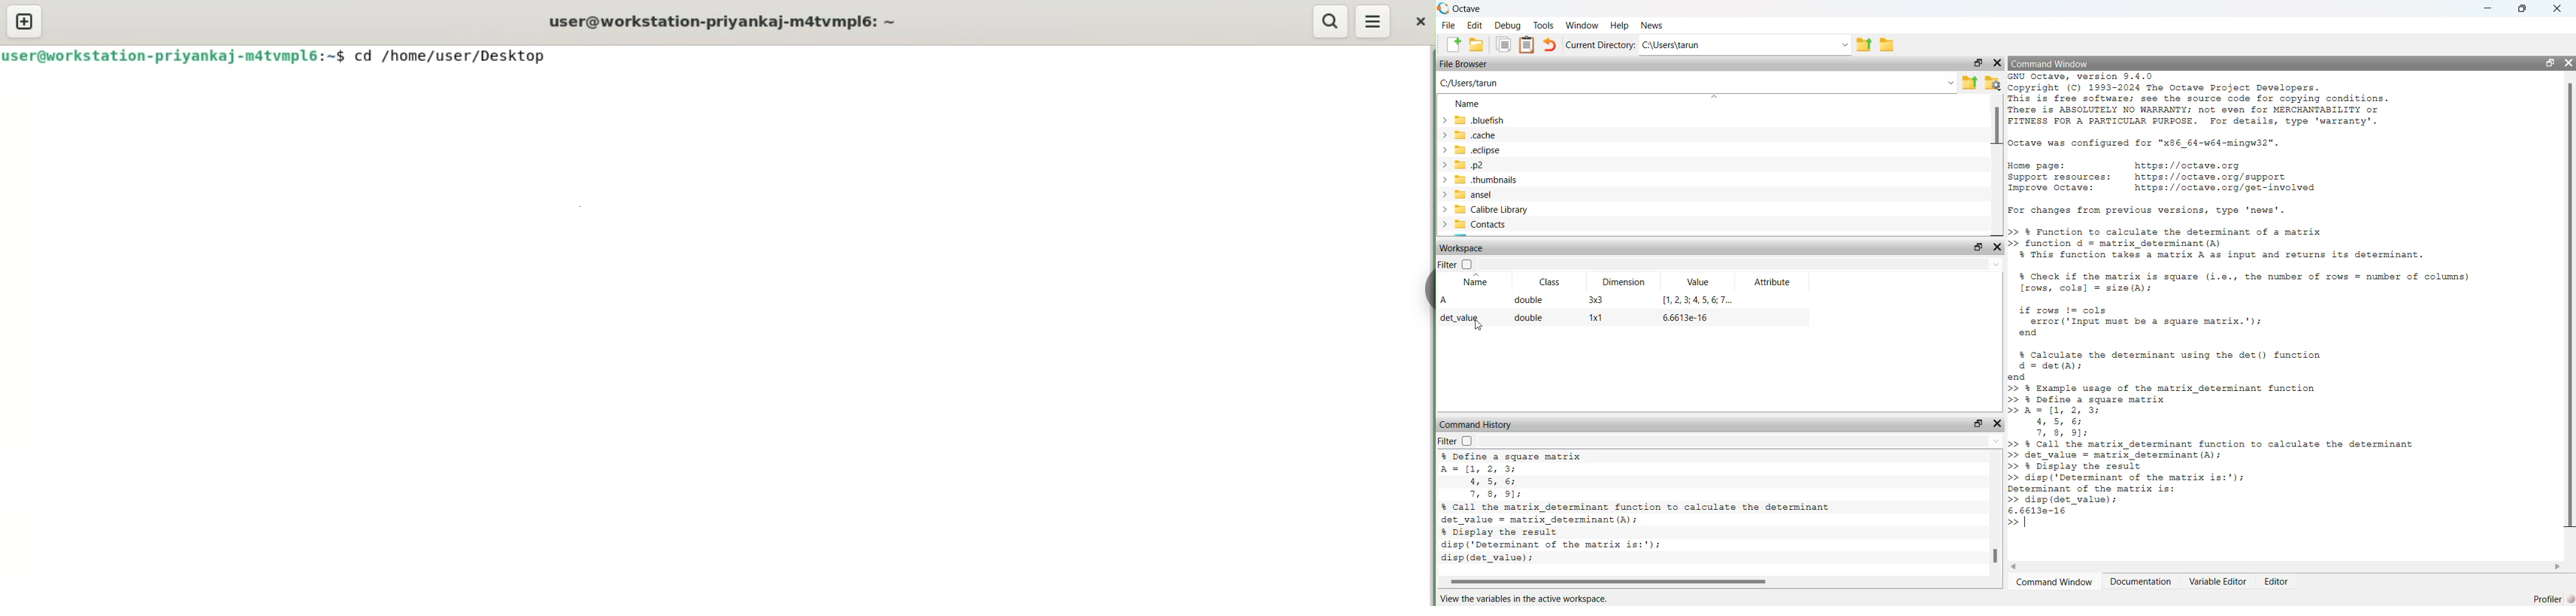 The height and width of the screenshot is (616, 2576). Describe the element at coordinates (1469, 195) in the screenshot. I see `ansel` at that location.